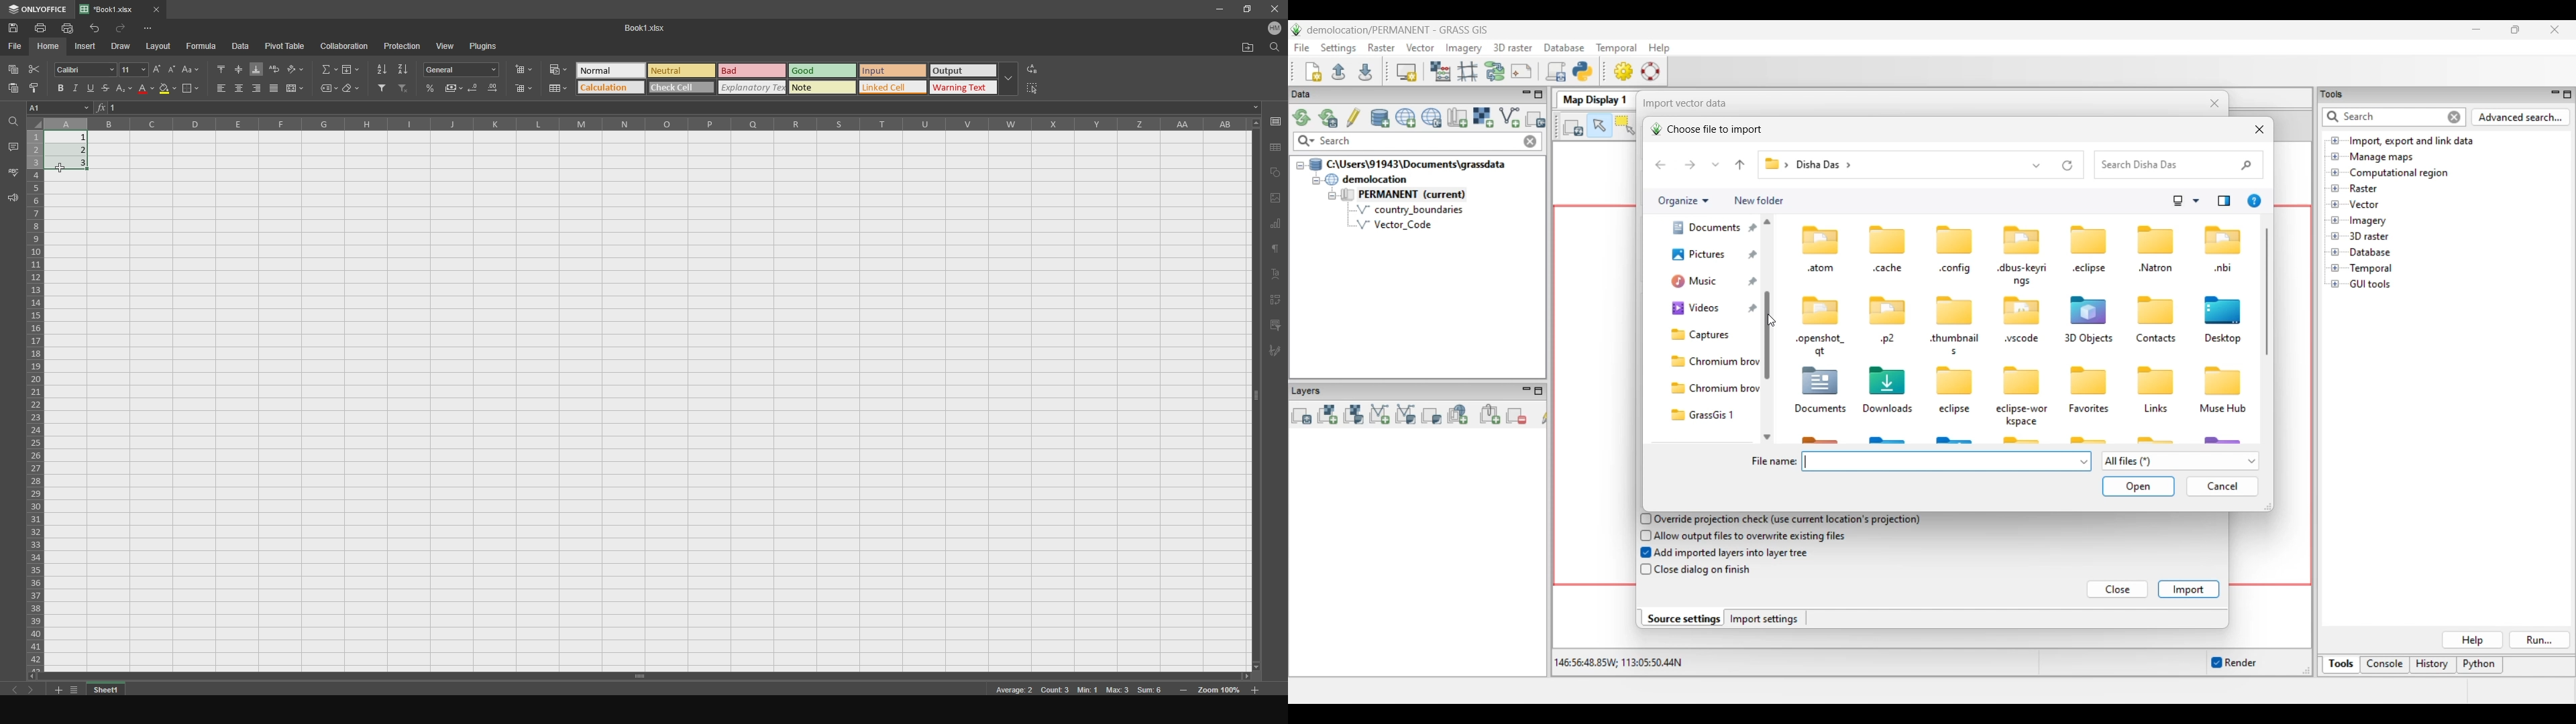  What do you see at coordinates (255, 89) in the screenshot?
I see `align right` at bounding box center [255, 89].